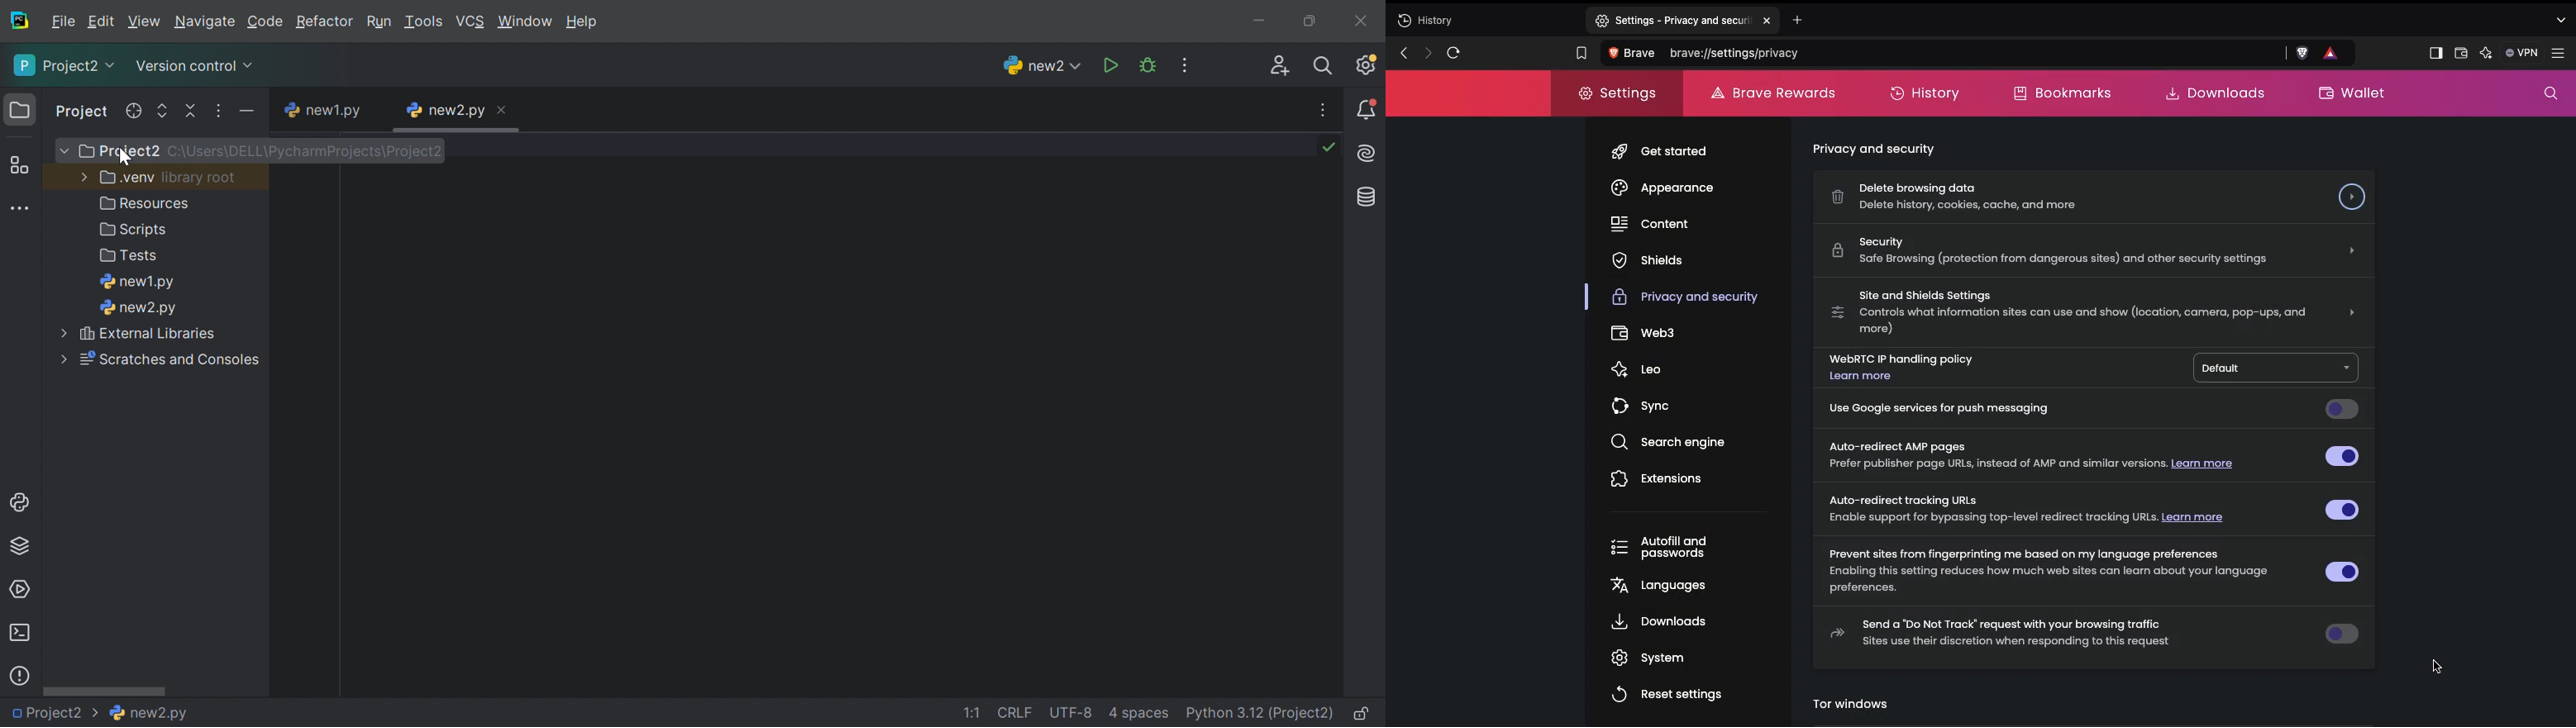 The image size is (2576, 728). What do you see at coordinates (323, 111) in the screenshot?
I see `new1.py` at bounding box center [323, 111].